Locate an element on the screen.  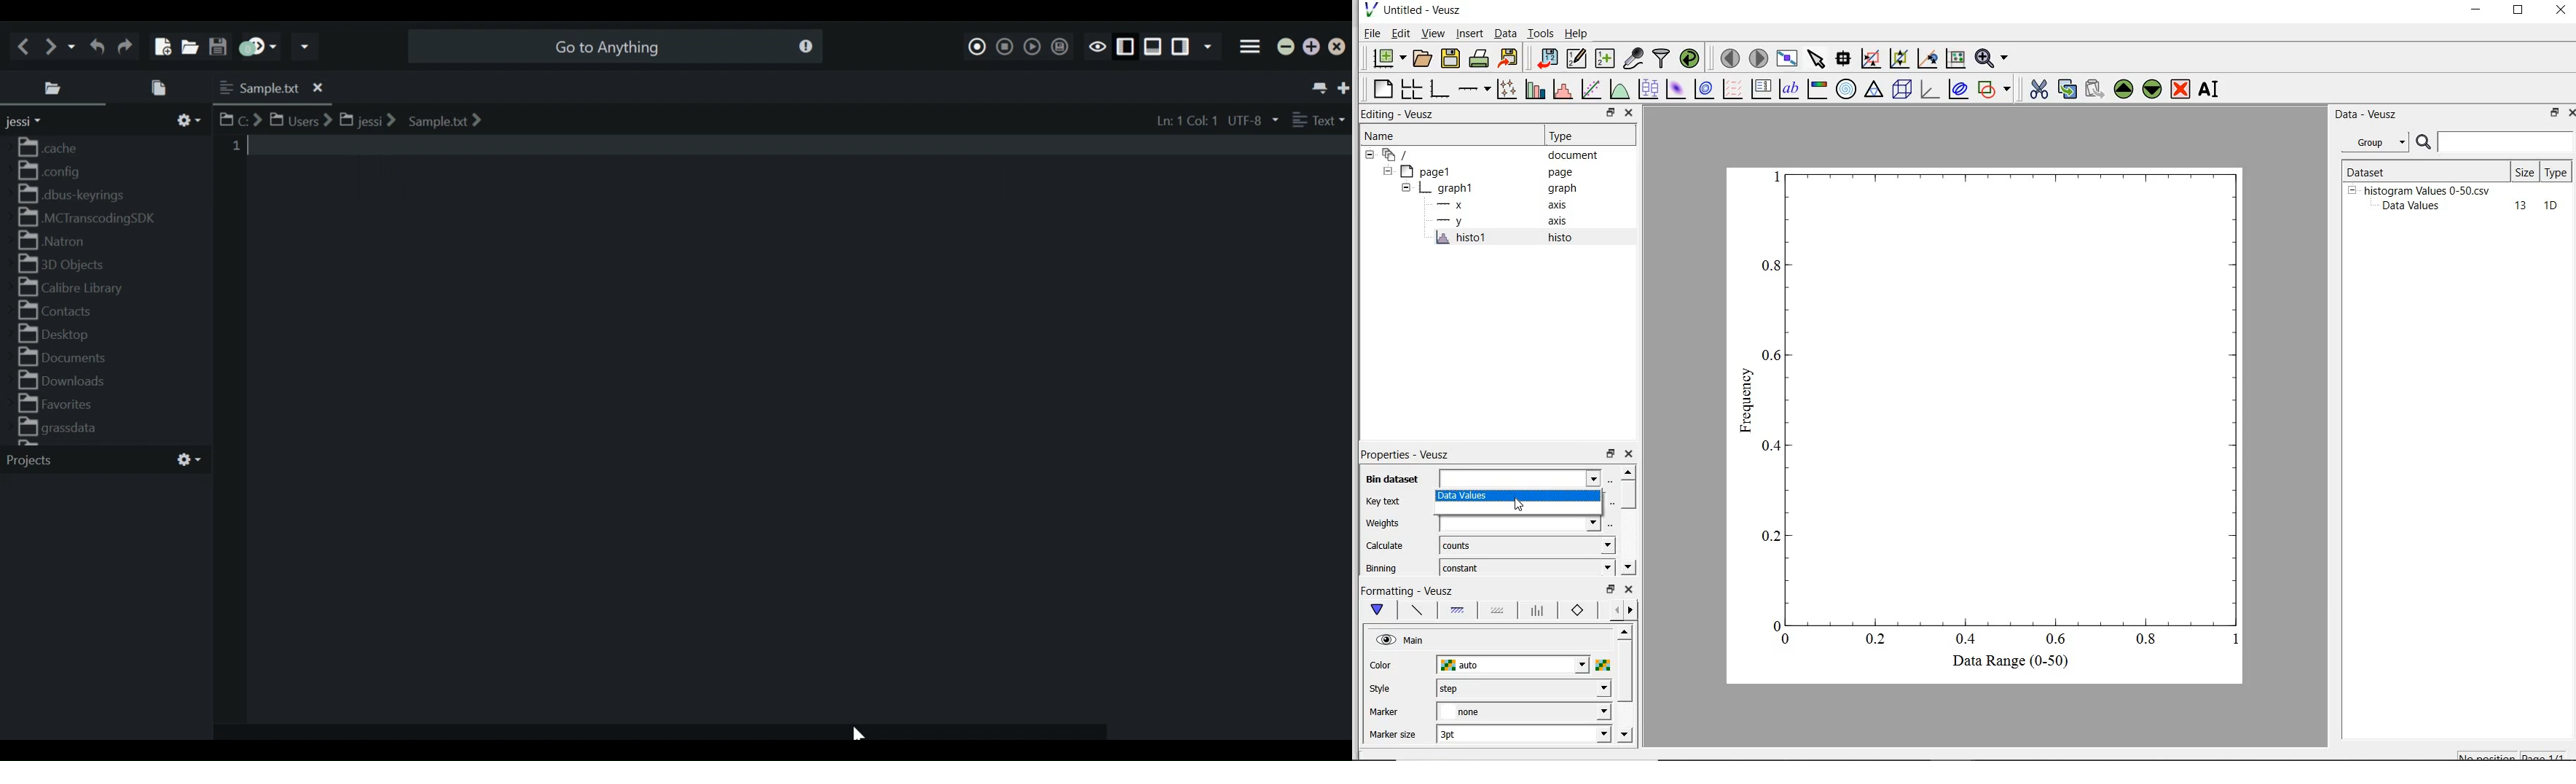
arrange graphs in a grid  is located at coordinates (1413, 87).